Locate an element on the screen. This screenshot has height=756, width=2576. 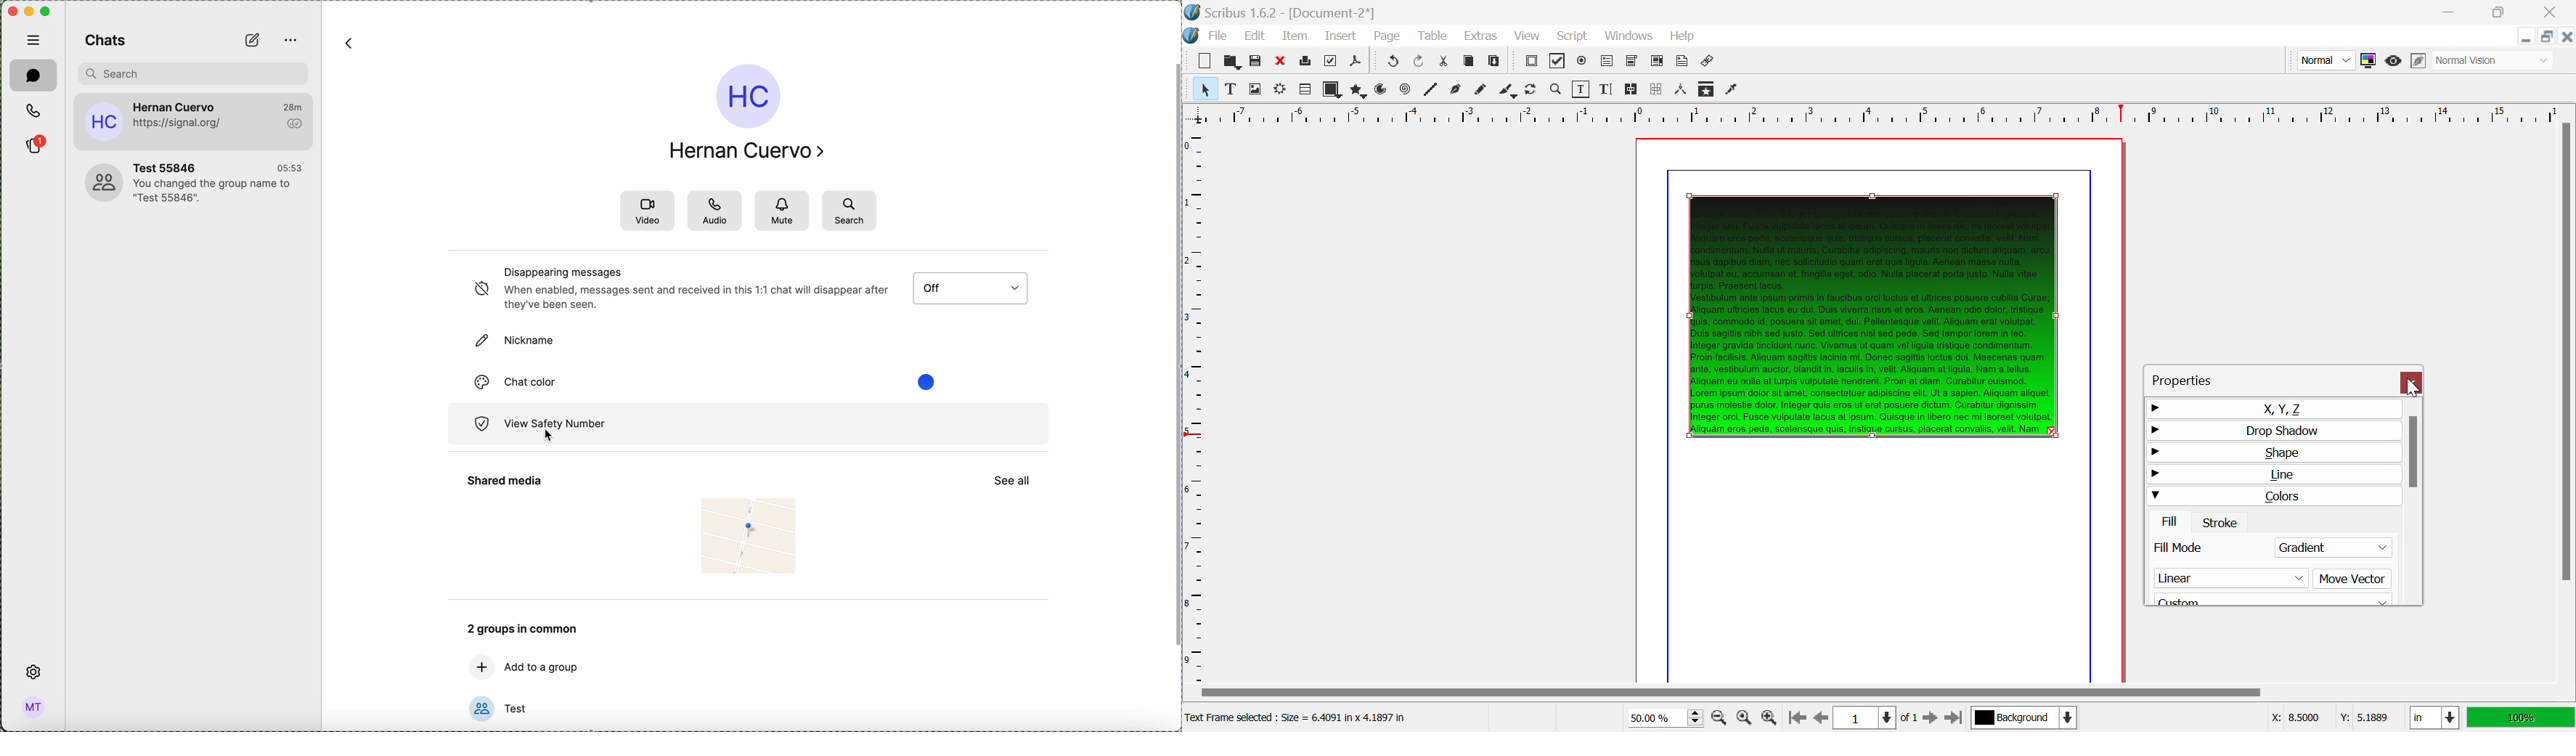
stories is located at coordinates (36, 145).